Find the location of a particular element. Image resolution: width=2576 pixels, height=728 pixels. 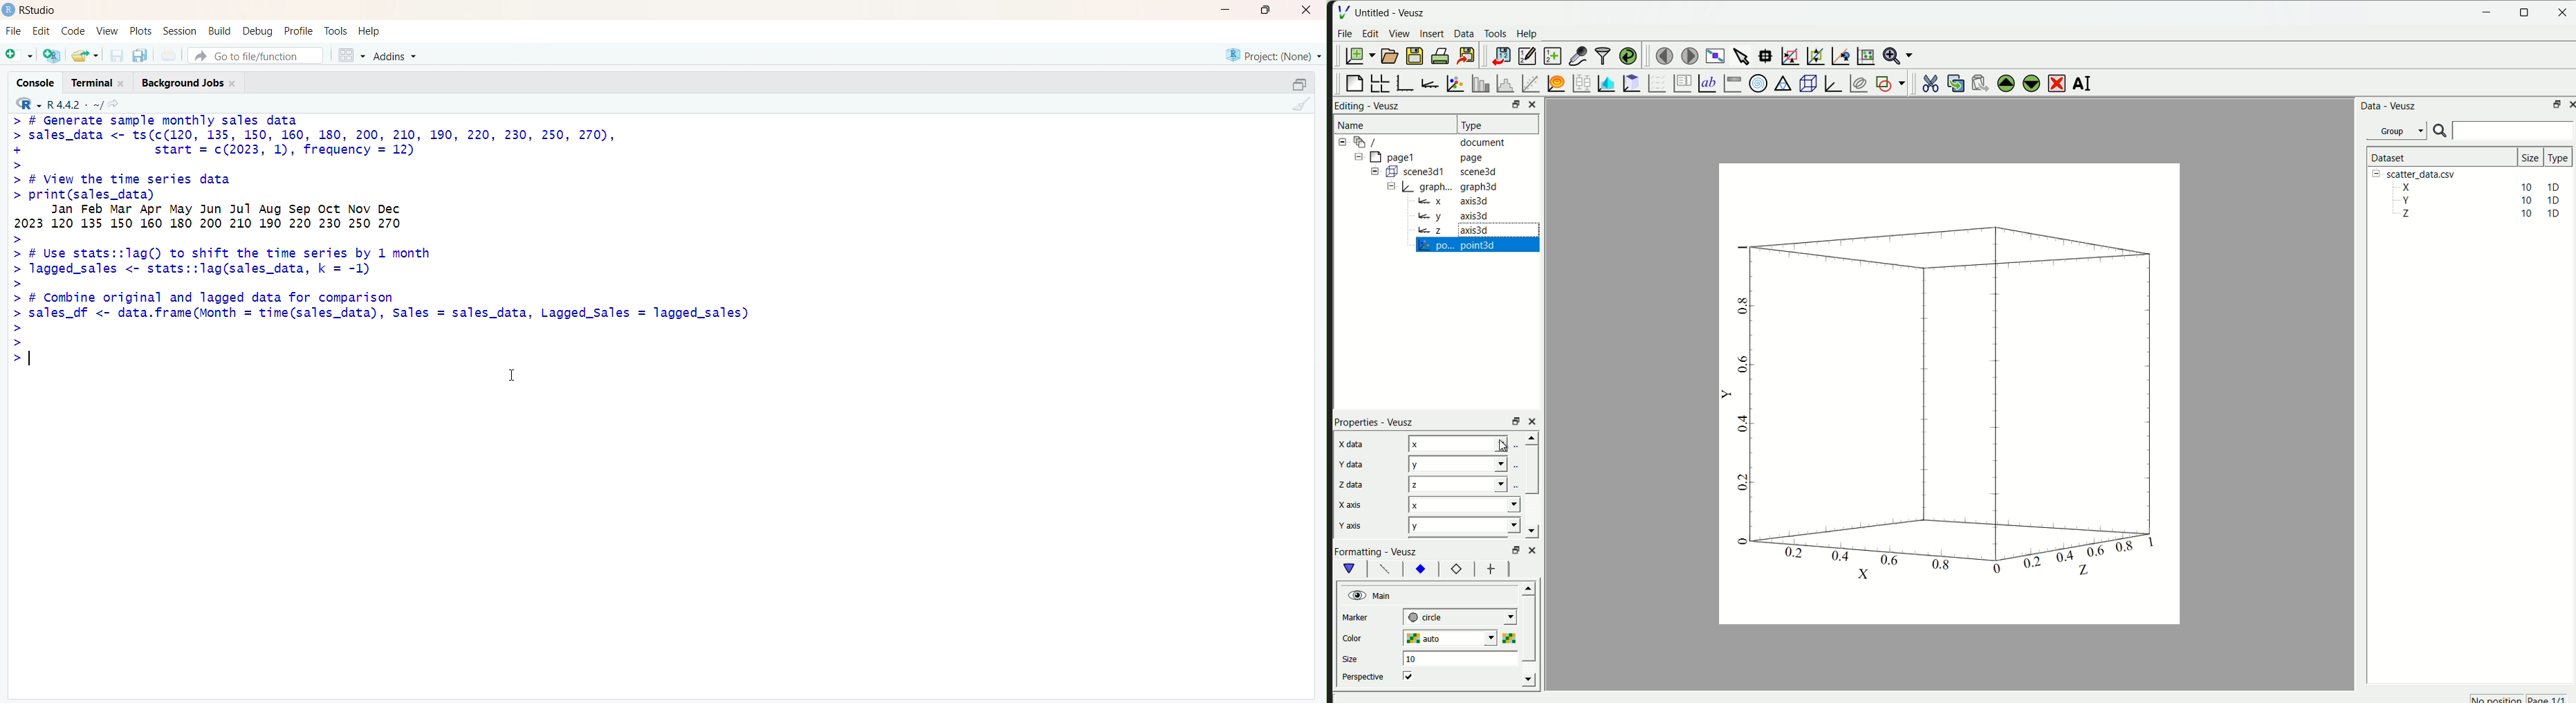

workspace panes is located at coordinates (351, 55).